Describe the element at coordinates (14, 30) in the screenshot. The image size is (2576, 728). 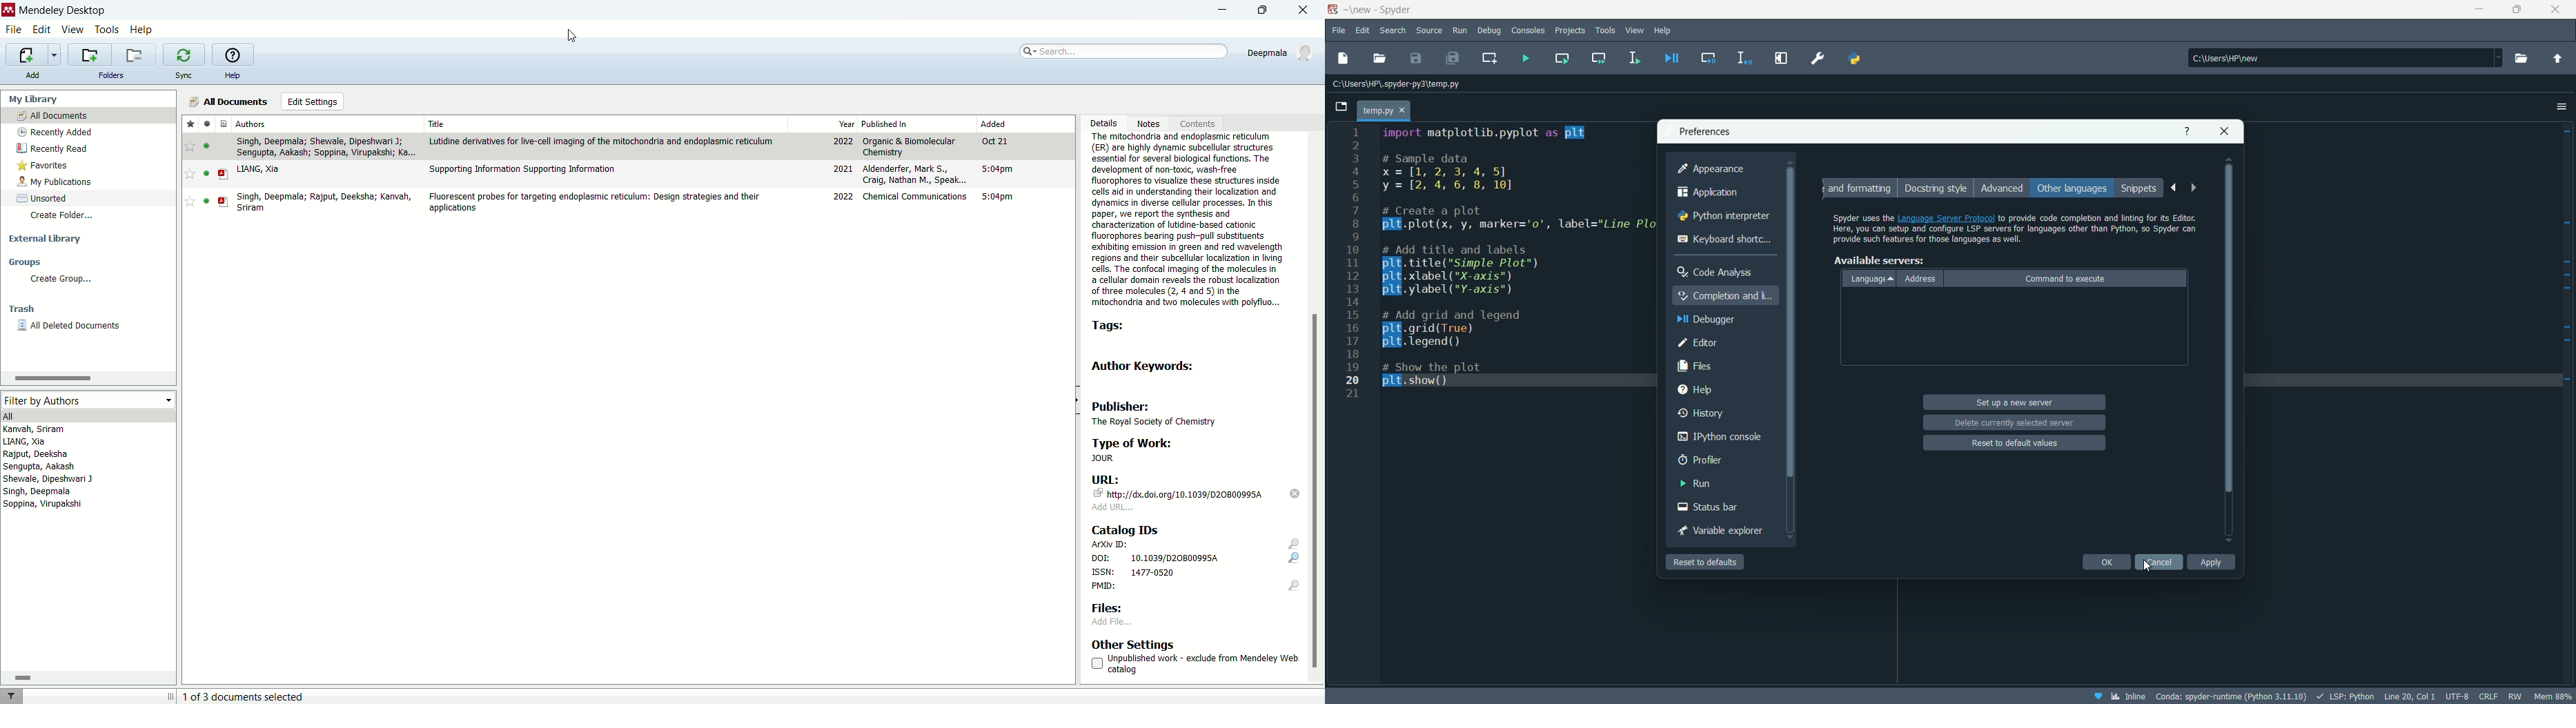
I see `file` at that location.